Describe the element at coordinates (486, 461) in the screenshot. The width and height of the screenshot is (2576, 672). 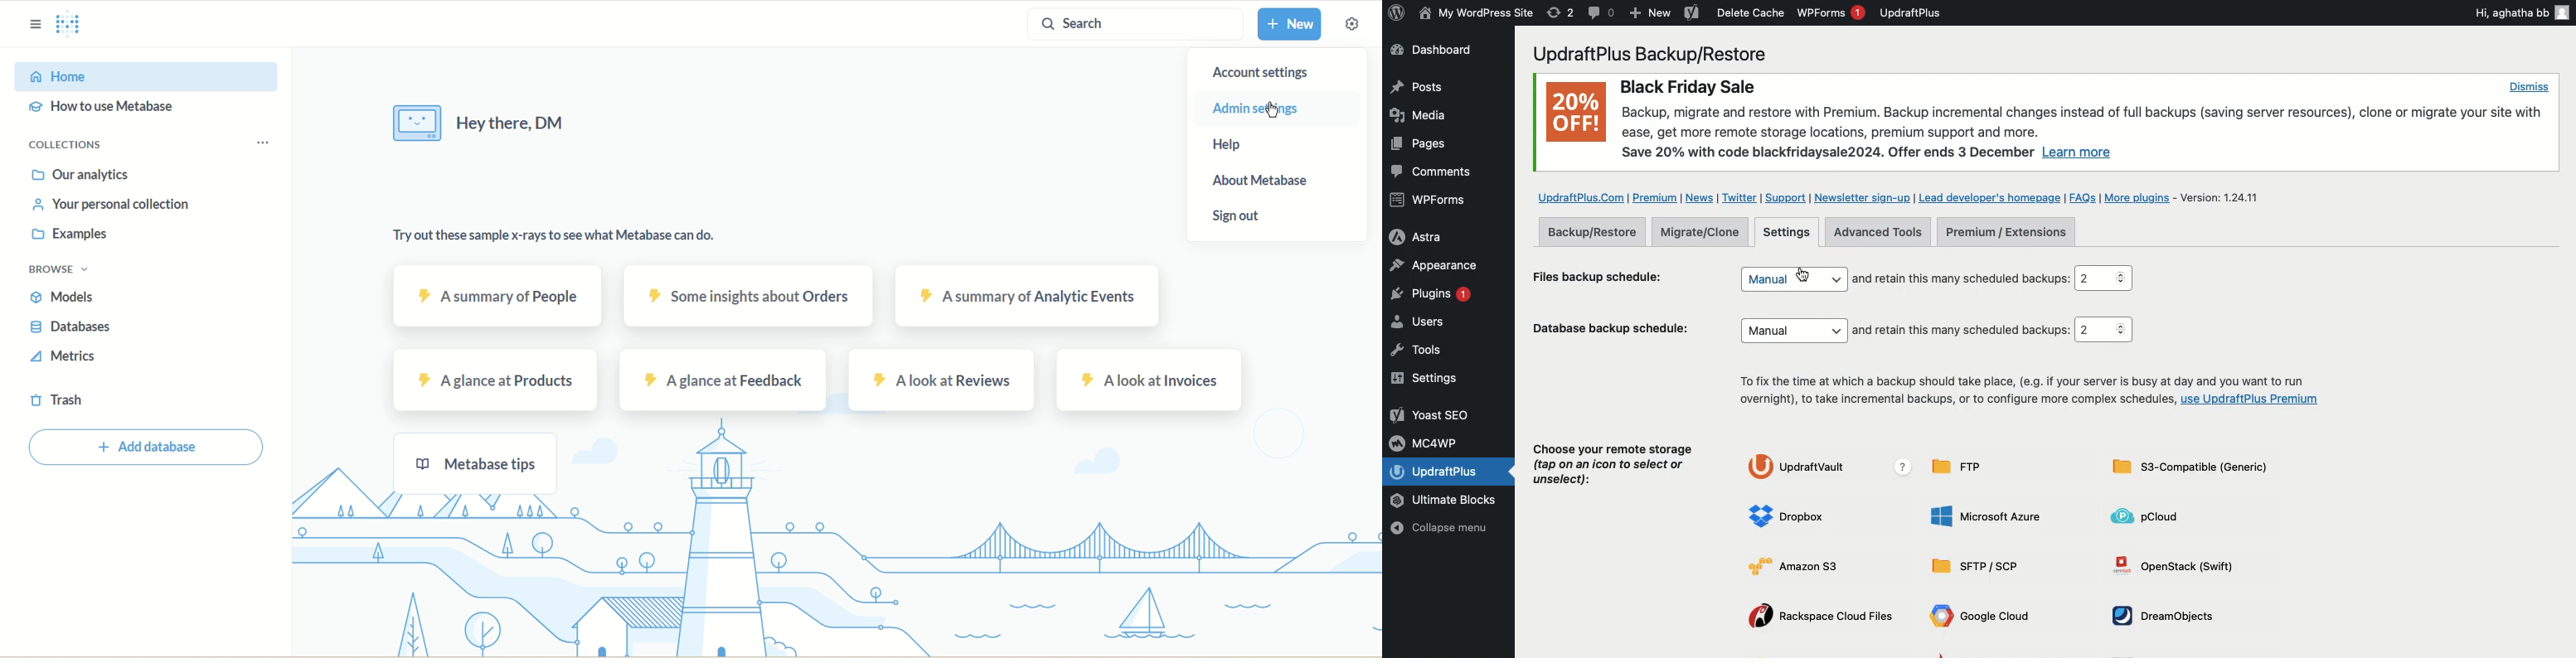
I see `Metabase tips` at that location.